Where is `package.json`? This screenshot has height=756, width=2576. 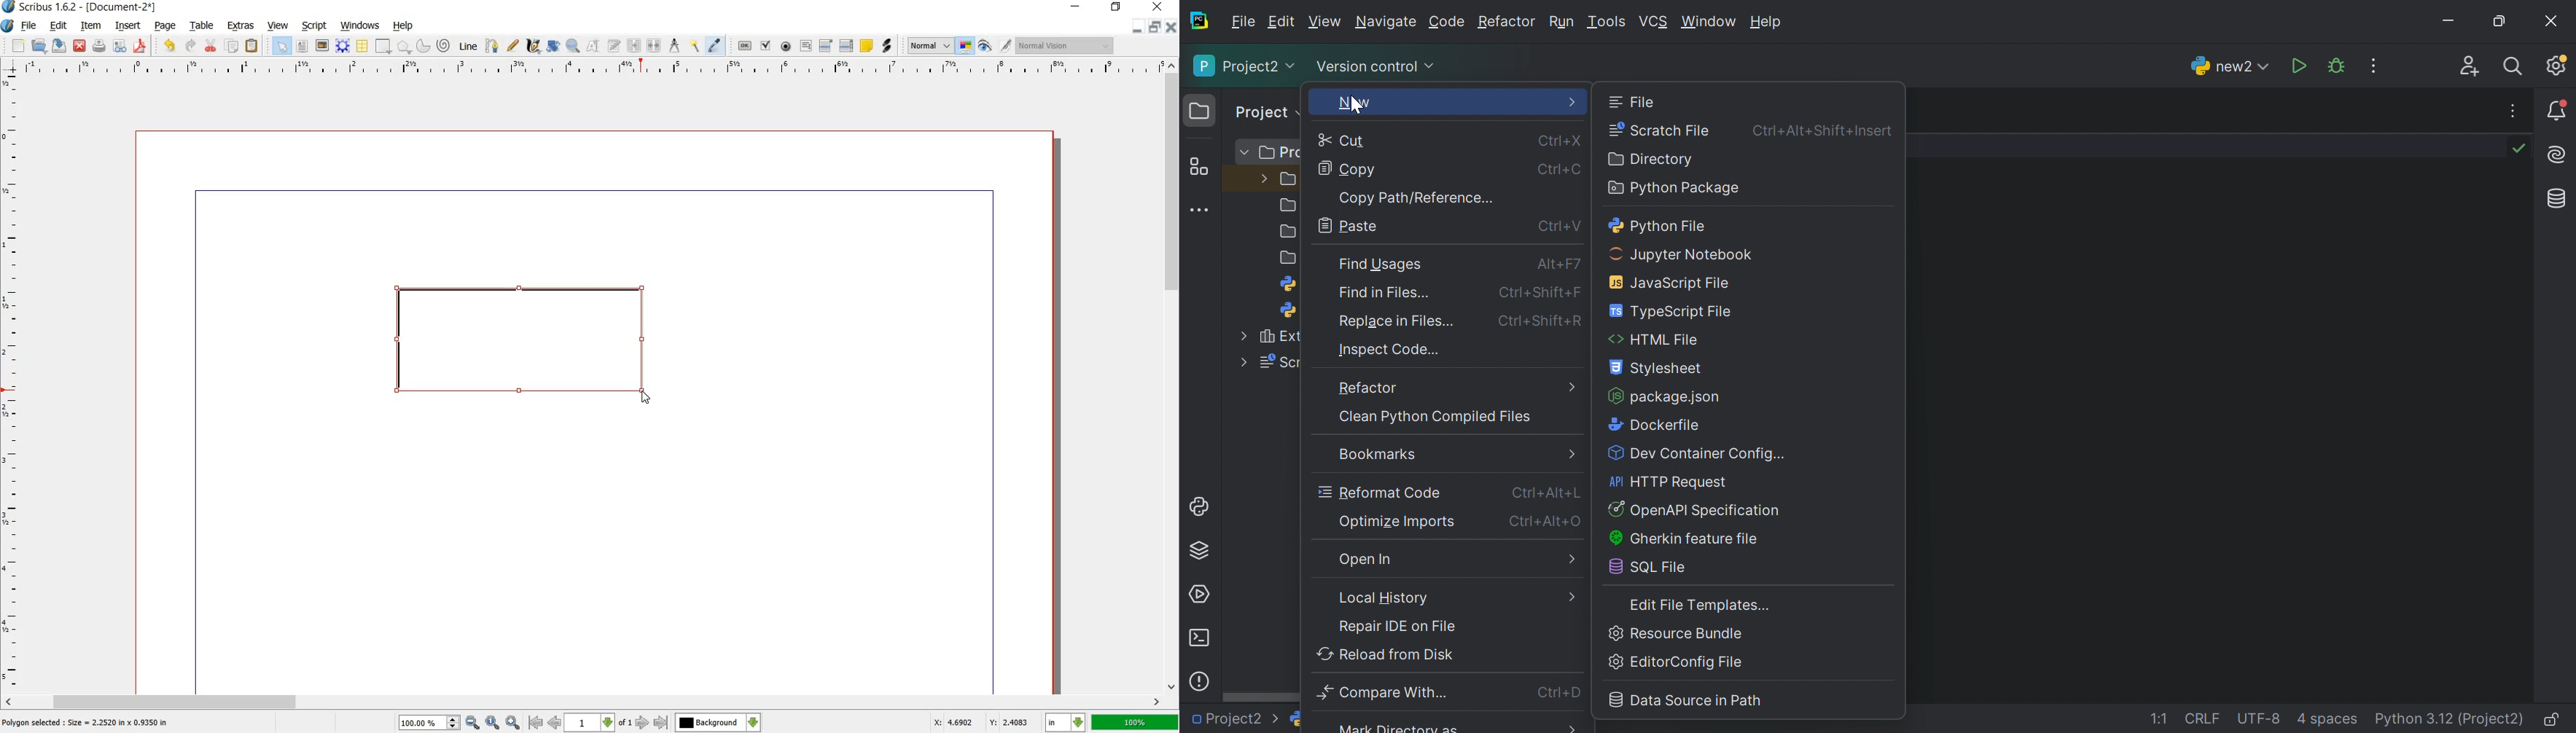 package.json is located at coordinates (1665, 396).